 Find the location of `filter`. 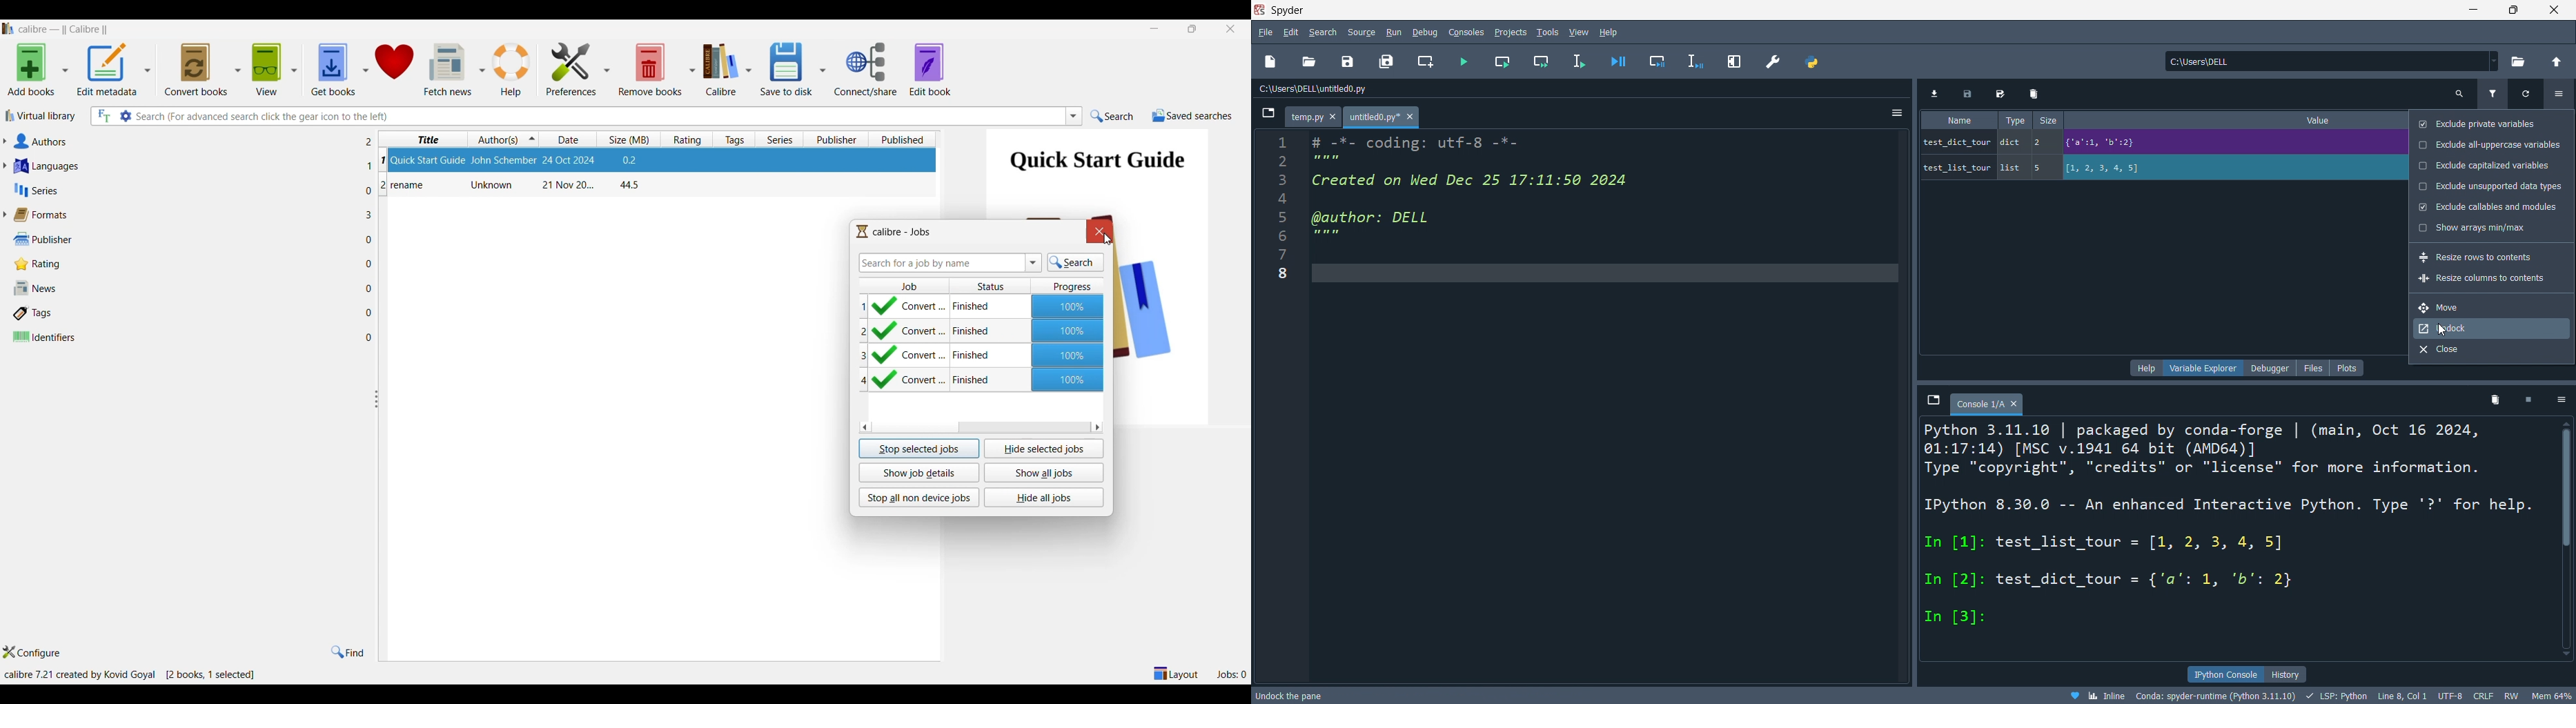

filter is located at coordinates (2493, 94).